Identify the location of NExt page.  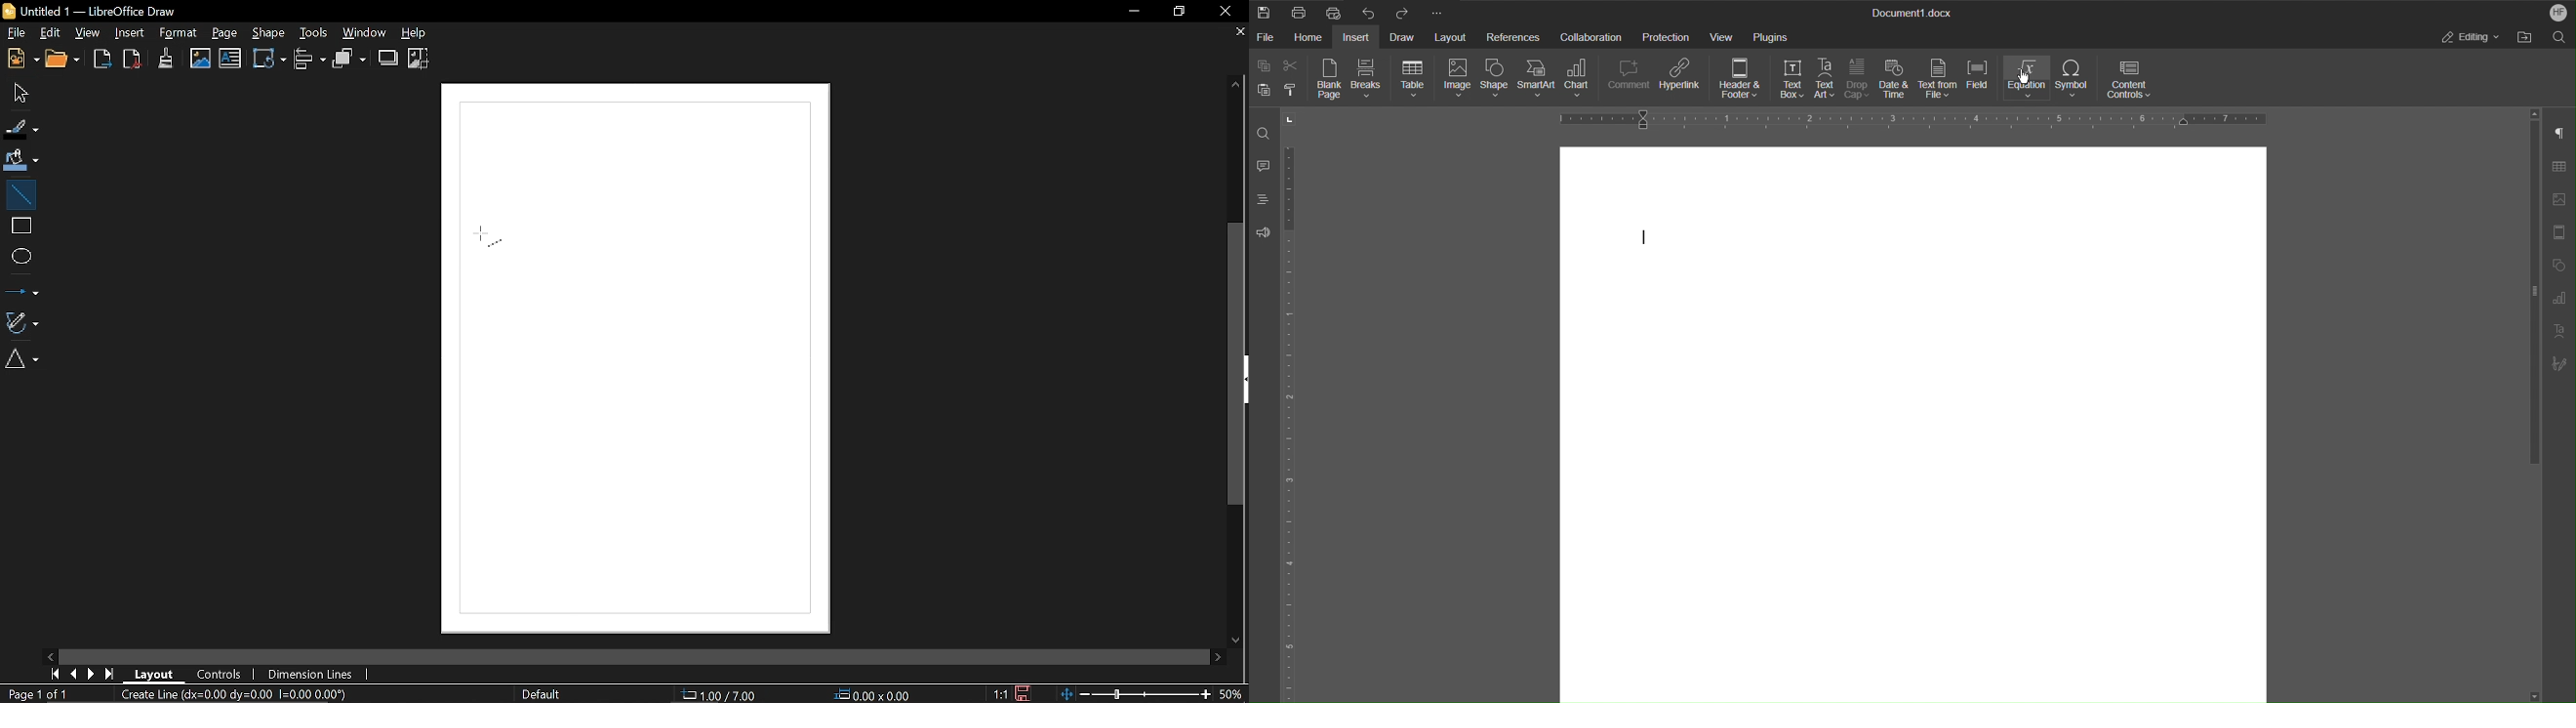
(93, 674).